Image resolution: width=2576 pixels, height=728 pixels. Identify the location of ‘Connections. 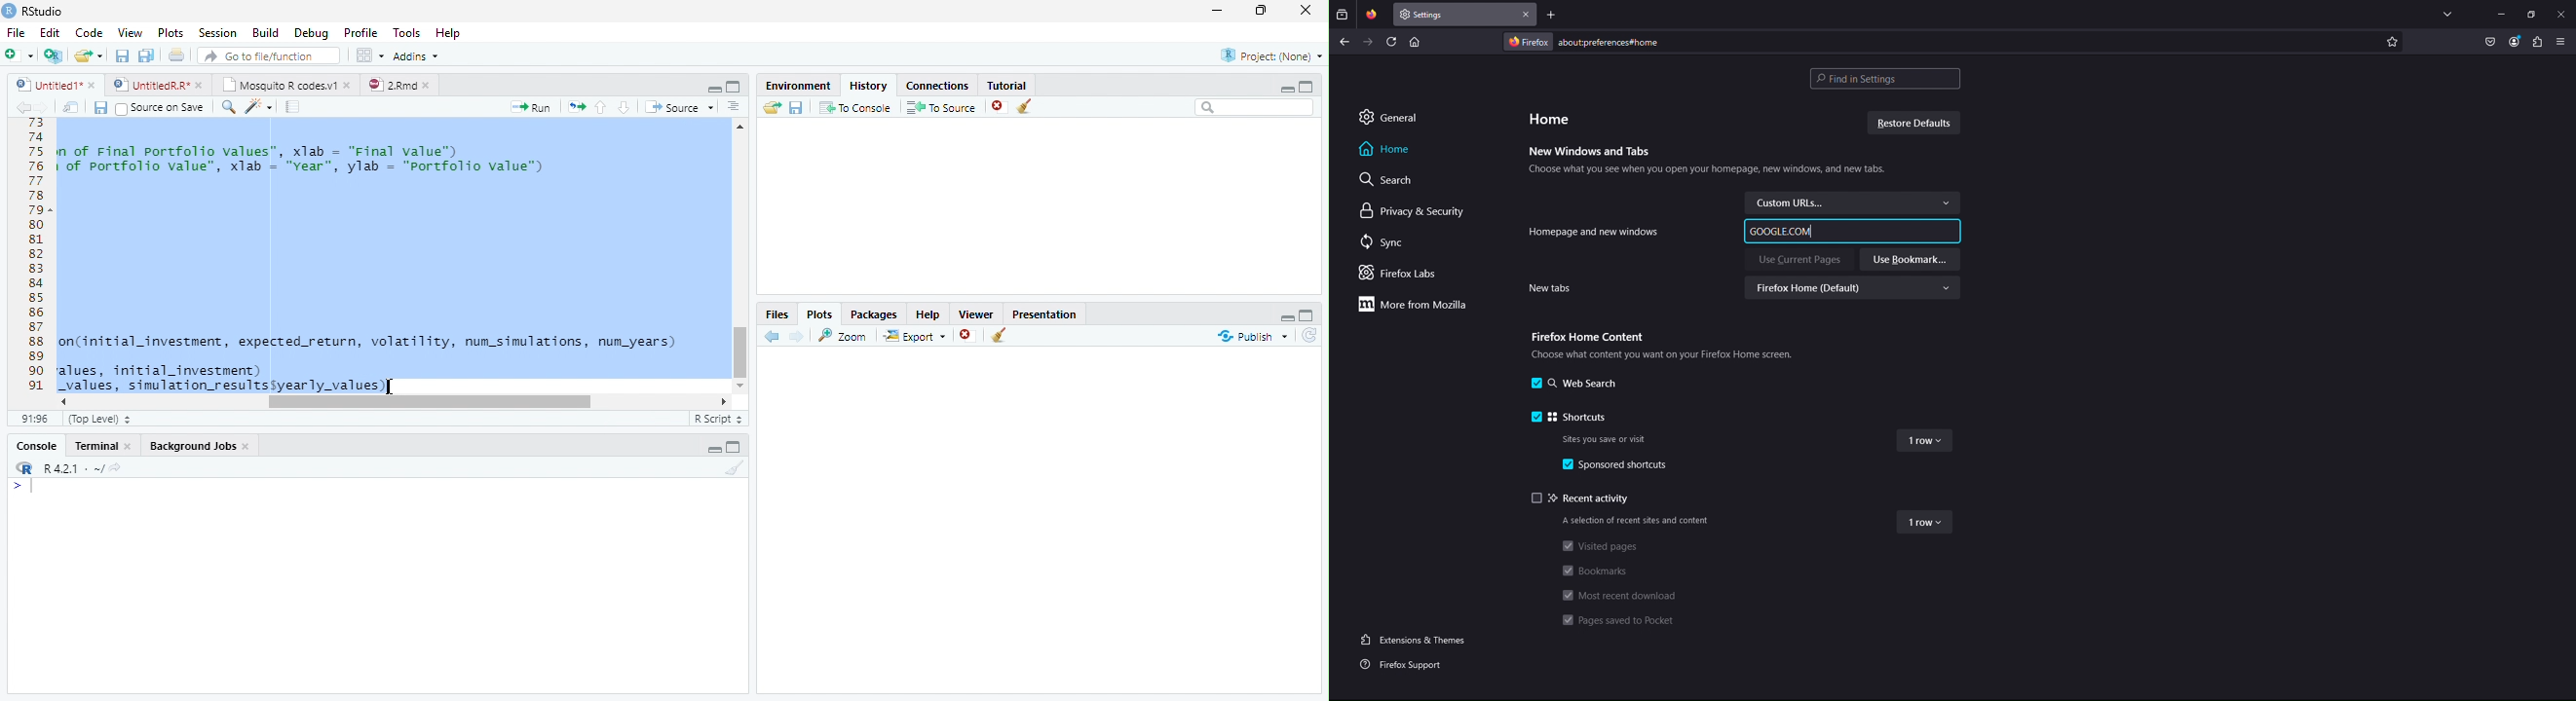
(934, 84).